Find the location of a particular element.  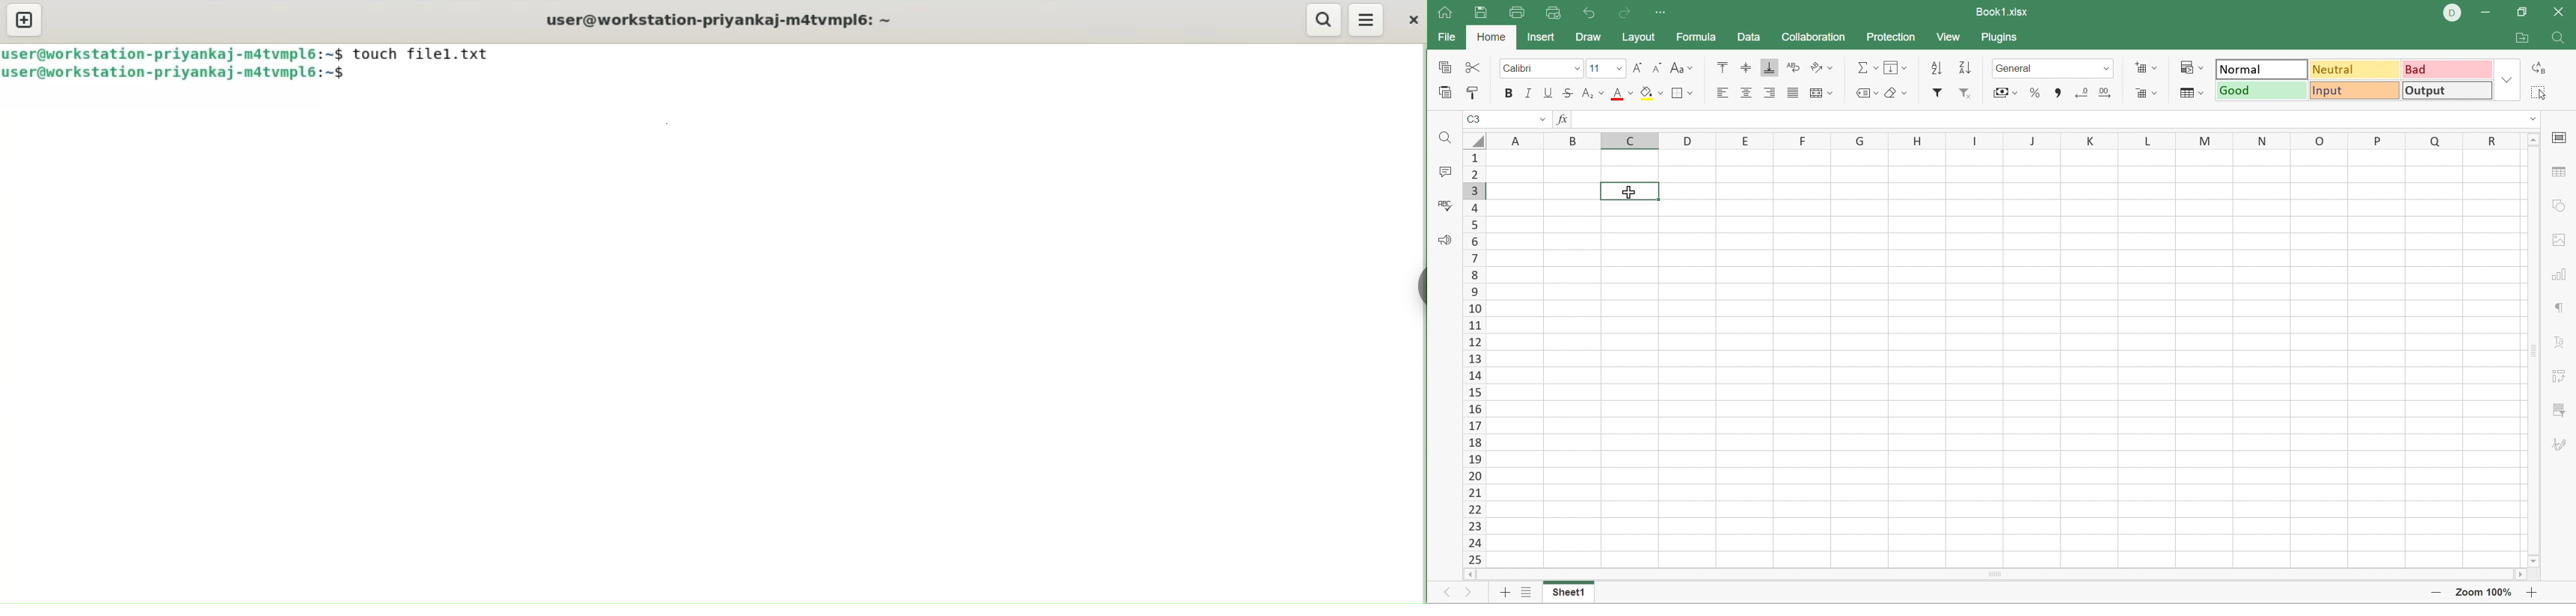

Merge and center is located at coordinates (1823, 93).